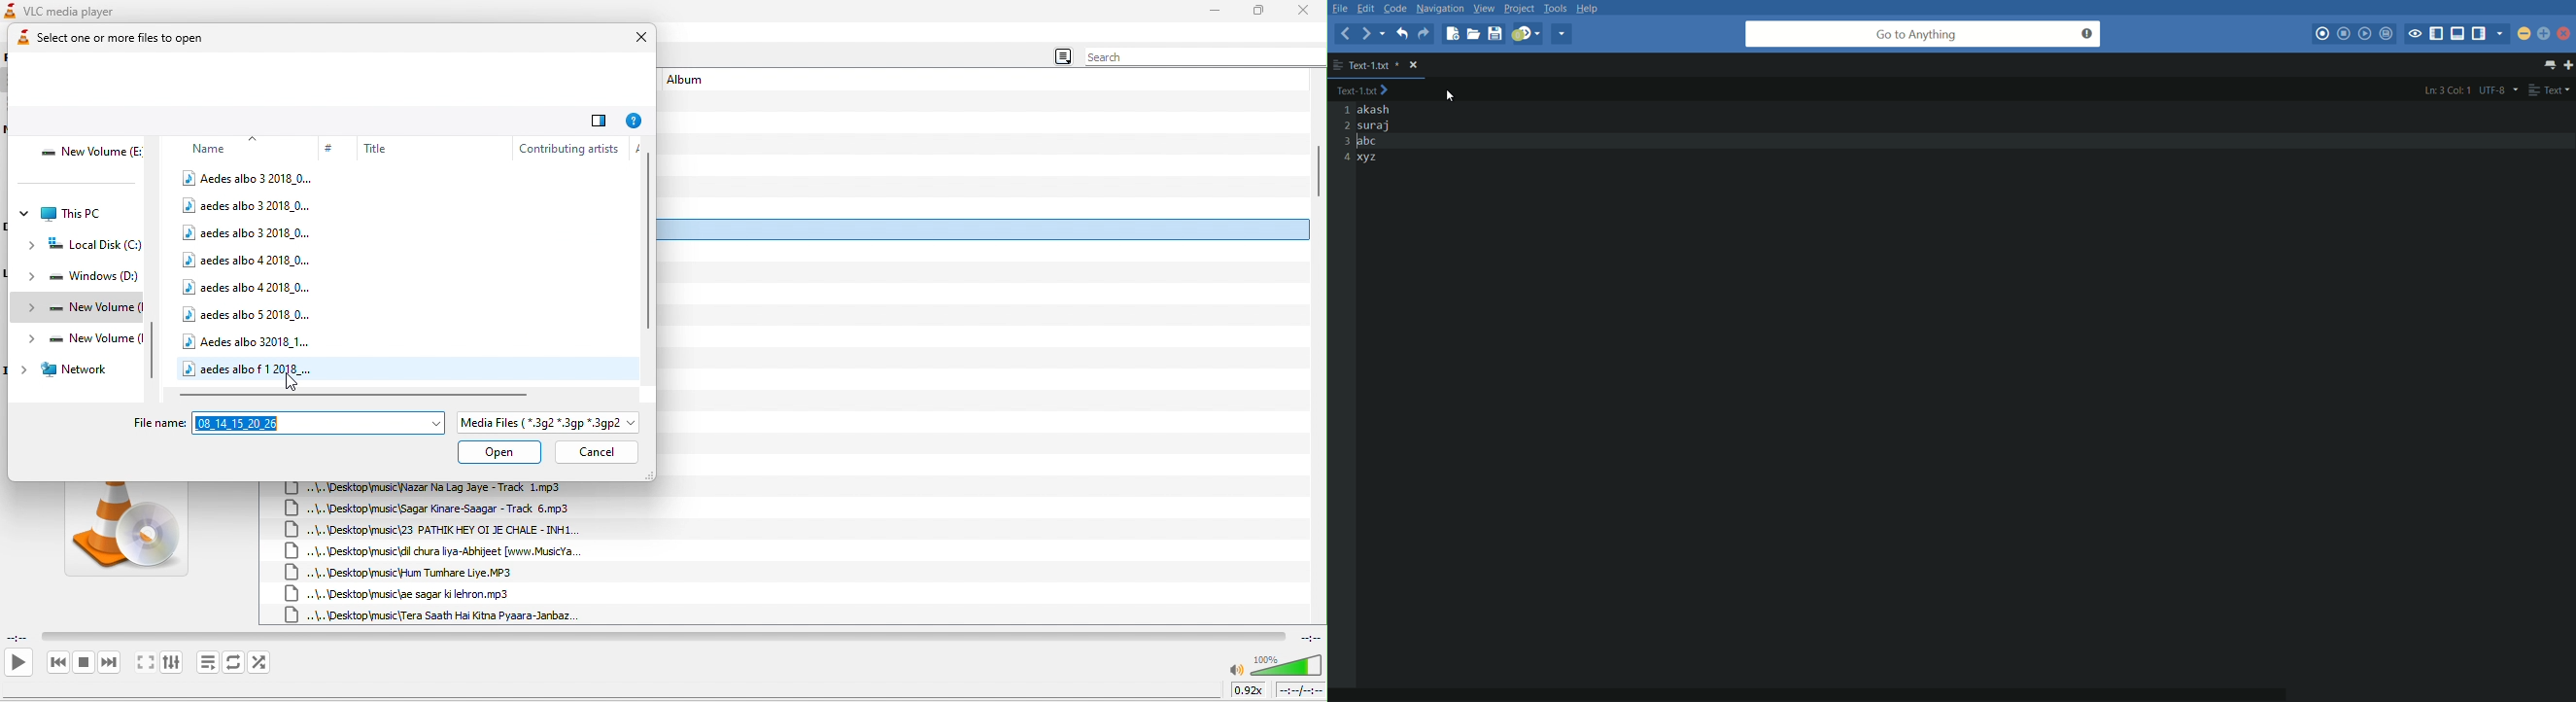 The width and height of the screenshot is (2576, 728). Describe the element at coordinates (434, 509) in the screenshot. I see `..\..\Desktop\music\Sagar Kinare-Saagar - Track 6,mp3` at that location.